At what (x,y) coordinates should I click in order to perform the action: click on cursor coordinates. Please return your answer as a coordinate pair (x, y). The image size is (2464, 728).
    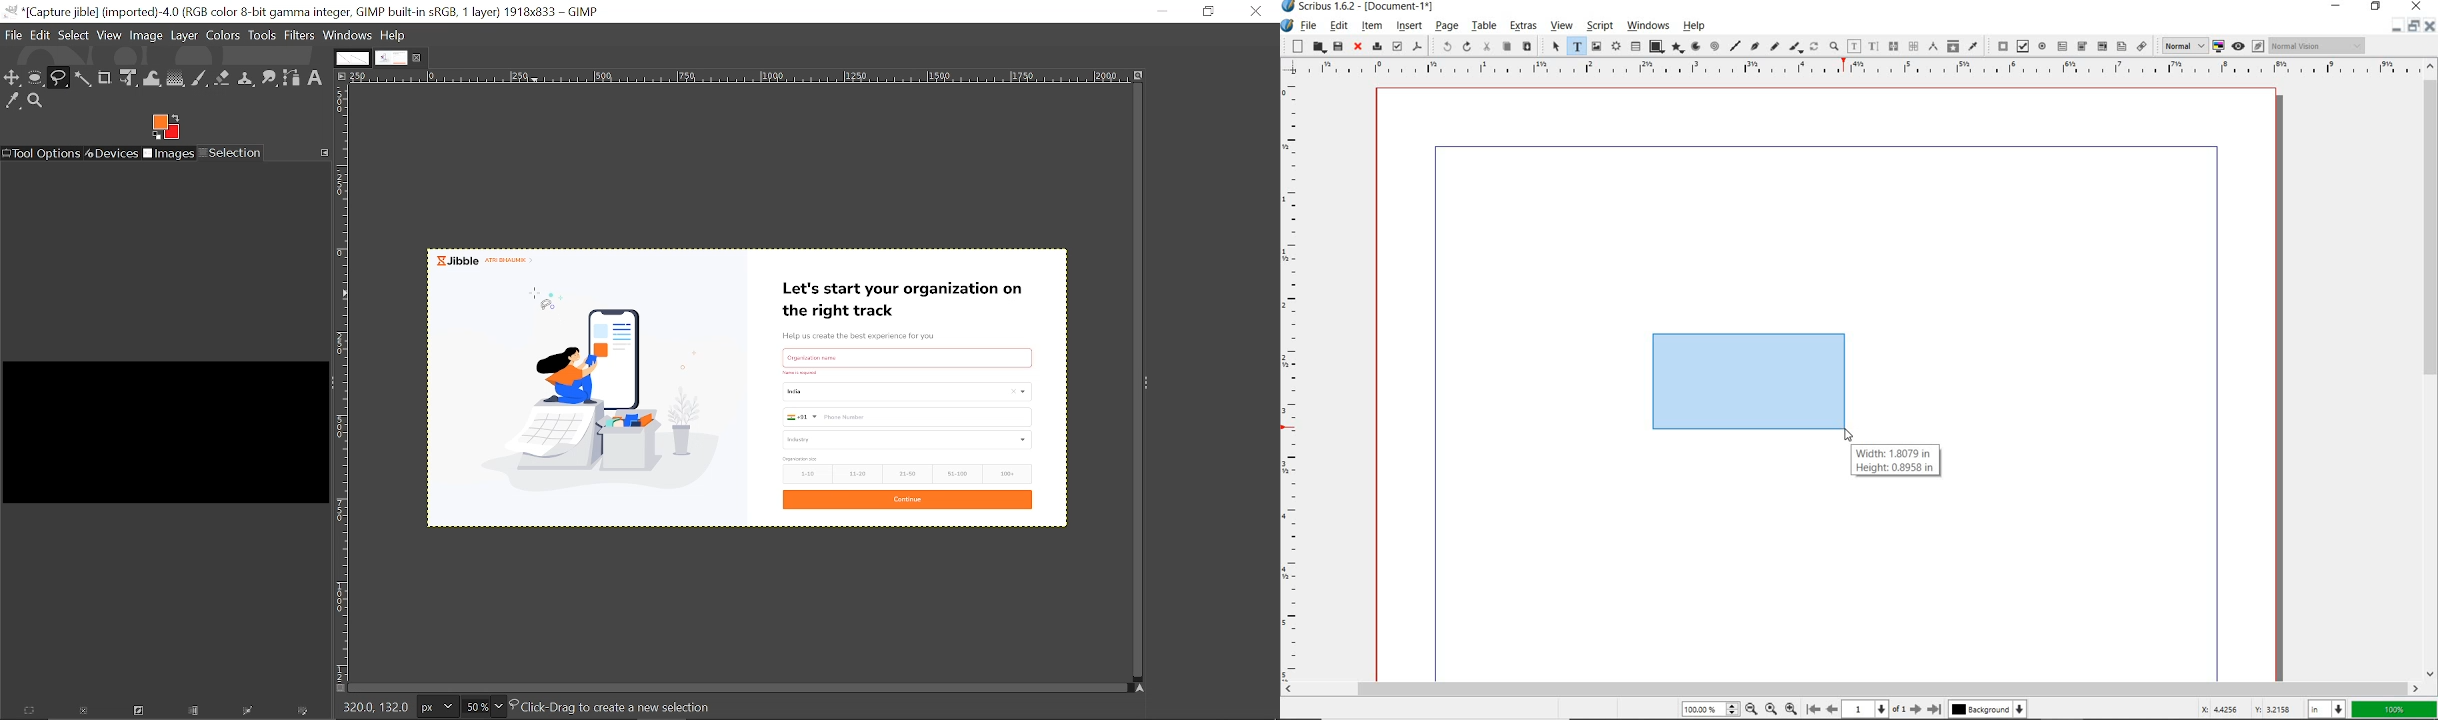
    Looking at the image, I should click on (2246, 709).